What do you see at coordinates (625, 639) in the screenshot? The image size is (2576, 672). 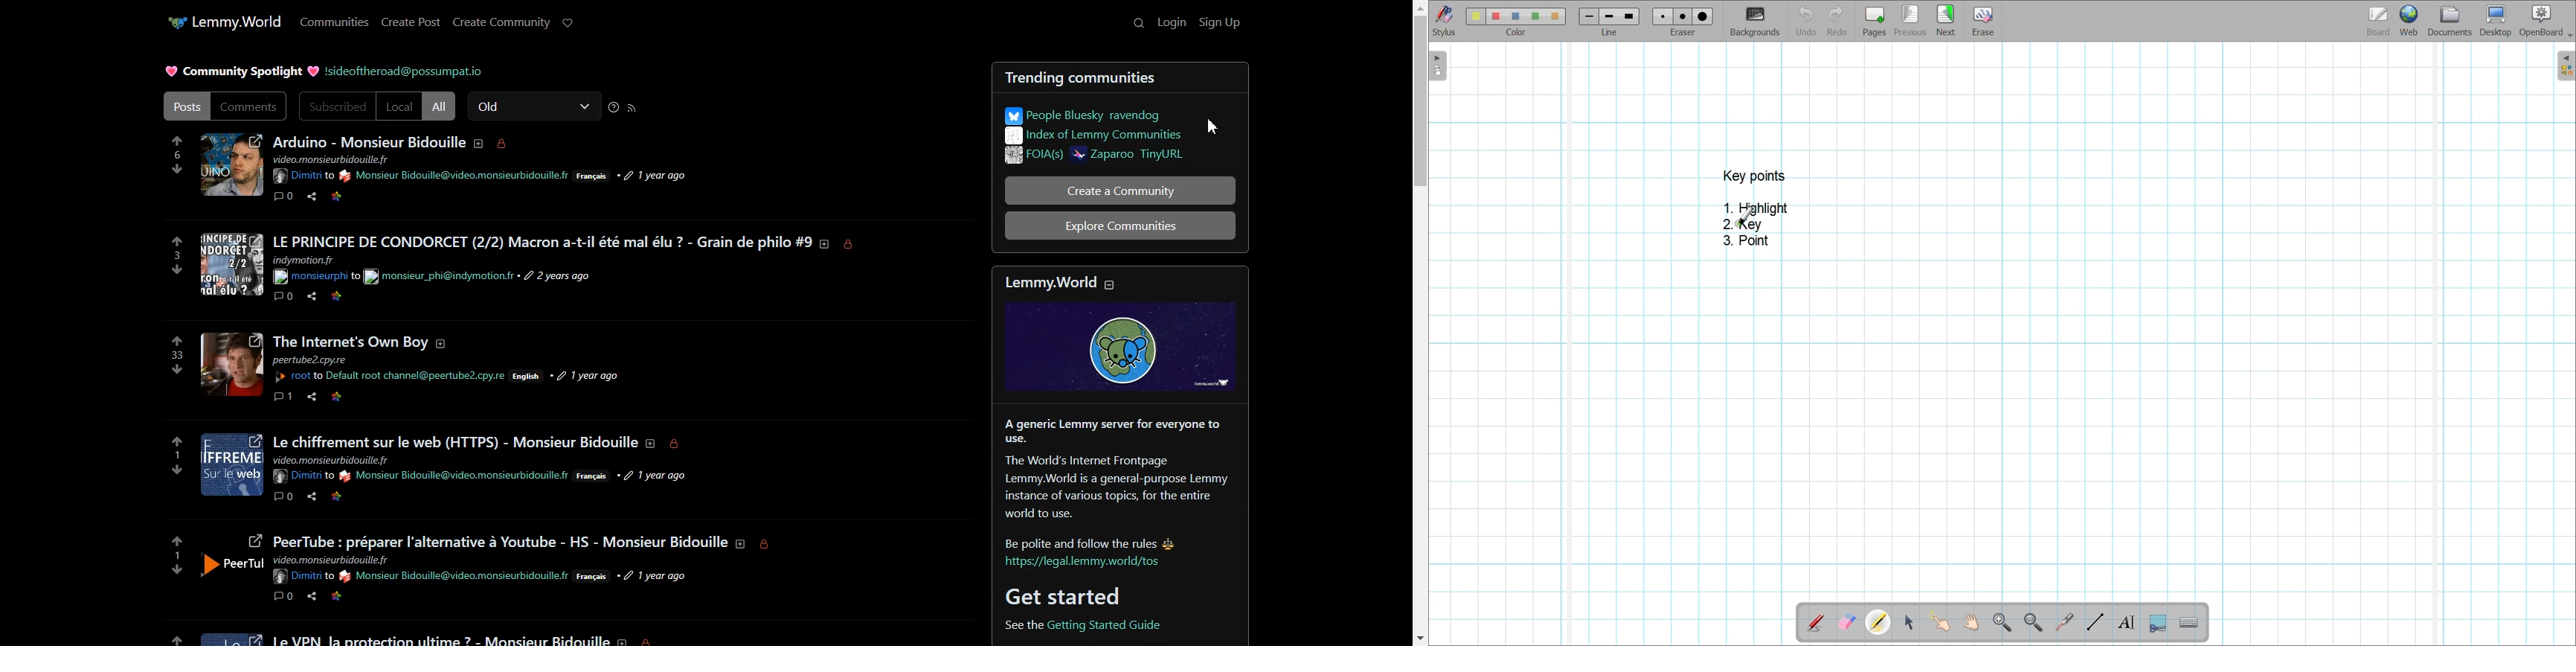 I see `about` at bounding box center [625, 639].